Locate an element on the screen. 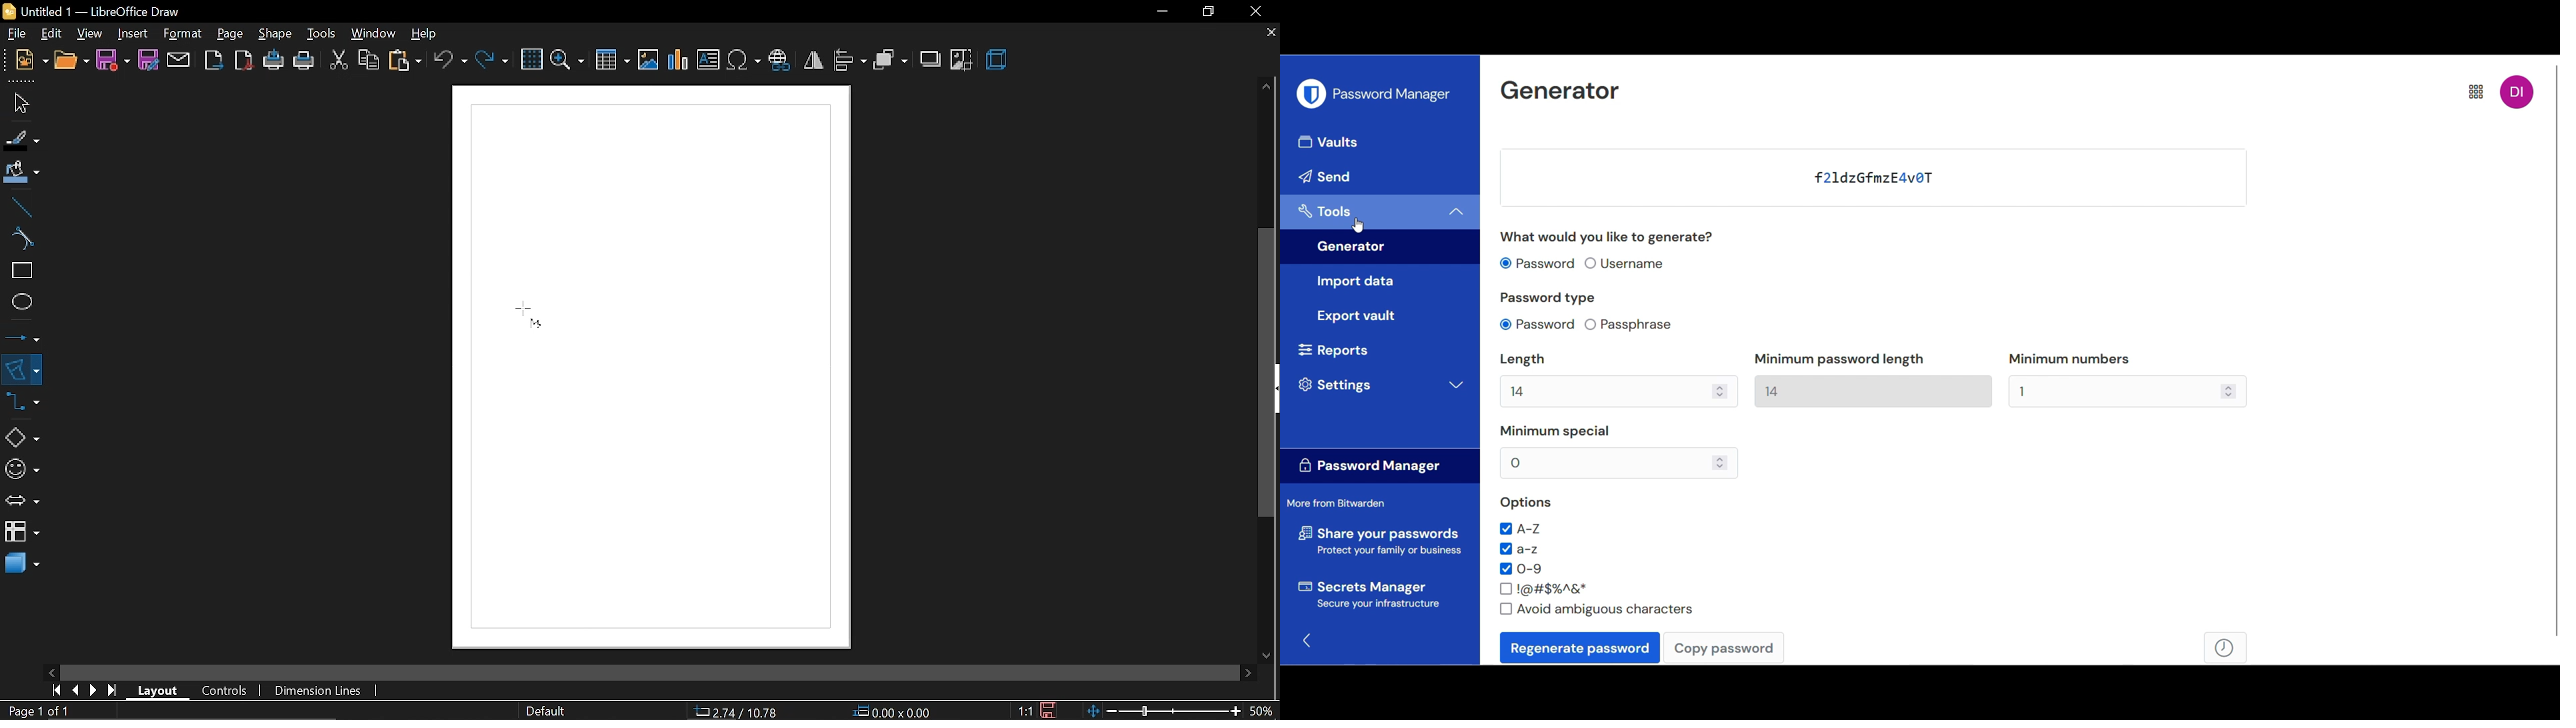 The width and height of the screenshot is (2576, 728). export as pdf is located at coordinates (245, 61).